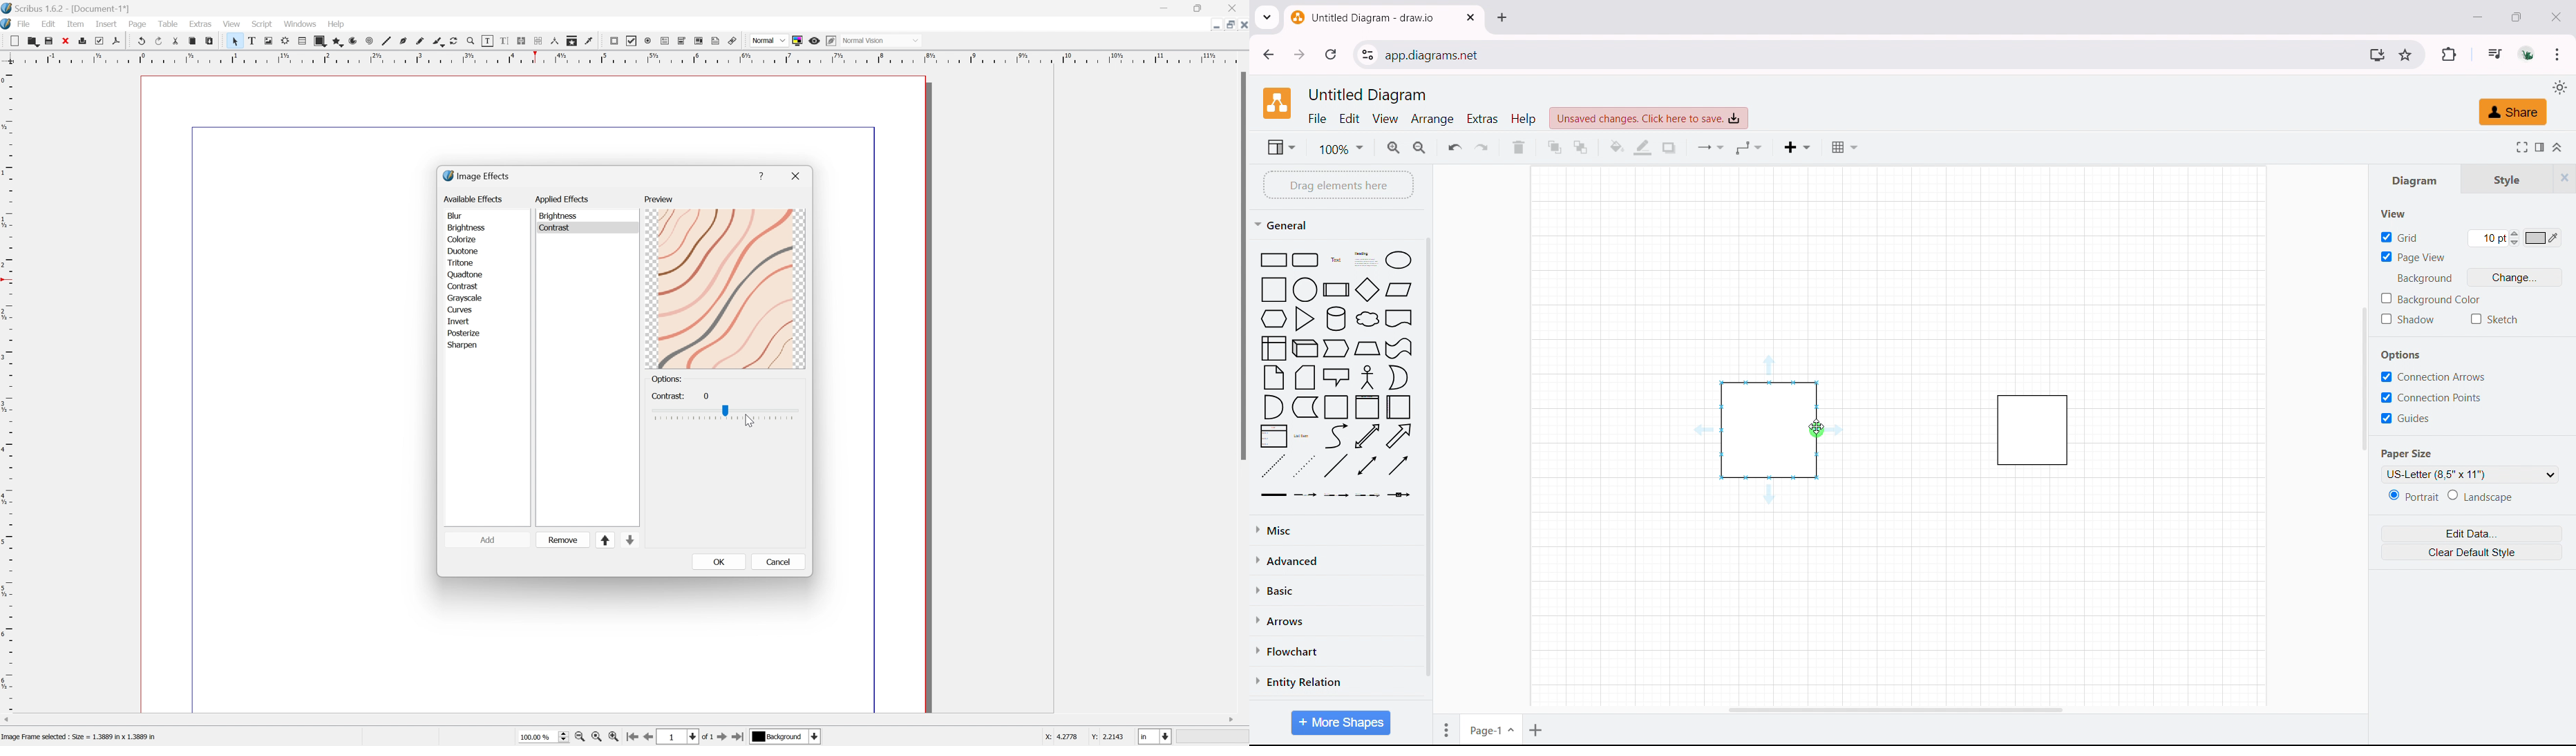  Describe the element at coordinates (2483, 495) in the screenshot. I see `landscape` at that location.